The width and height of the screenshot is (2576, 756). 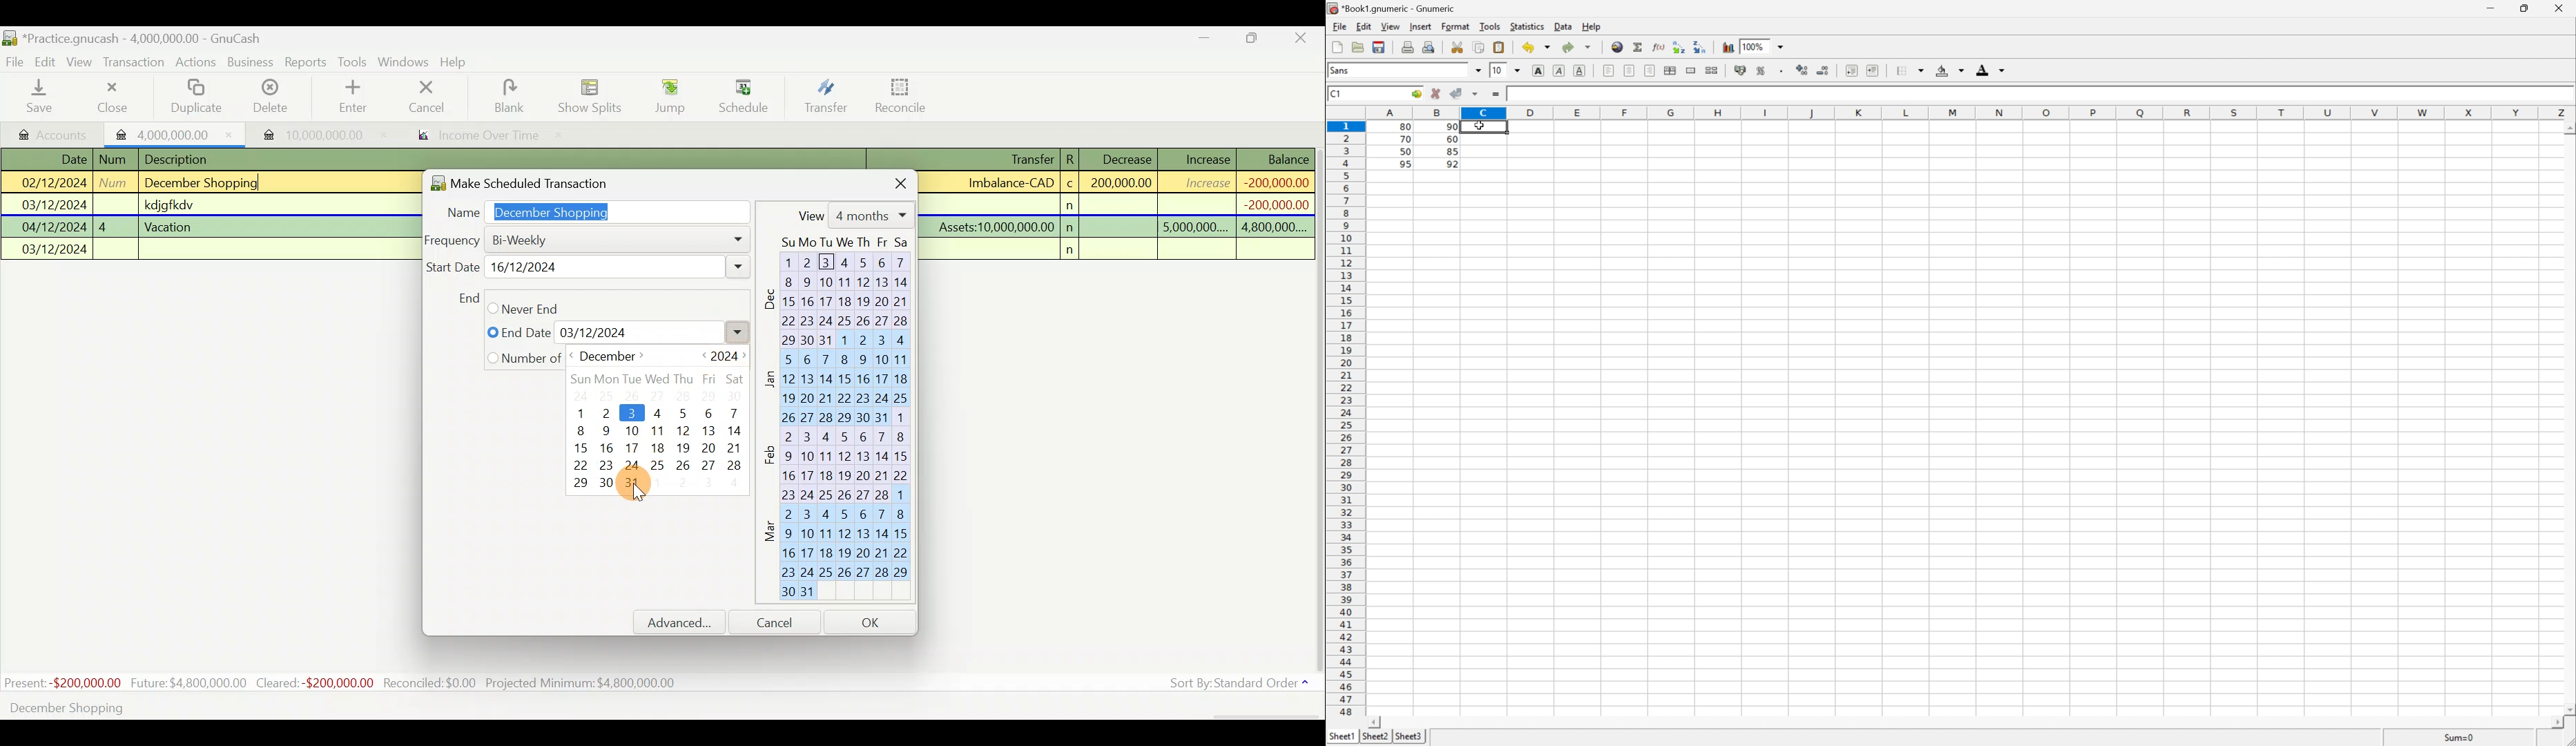 What do you see at coordinates (826, 95) in the screenshot?
I see `Transfer` at bounding box center [826, 95].